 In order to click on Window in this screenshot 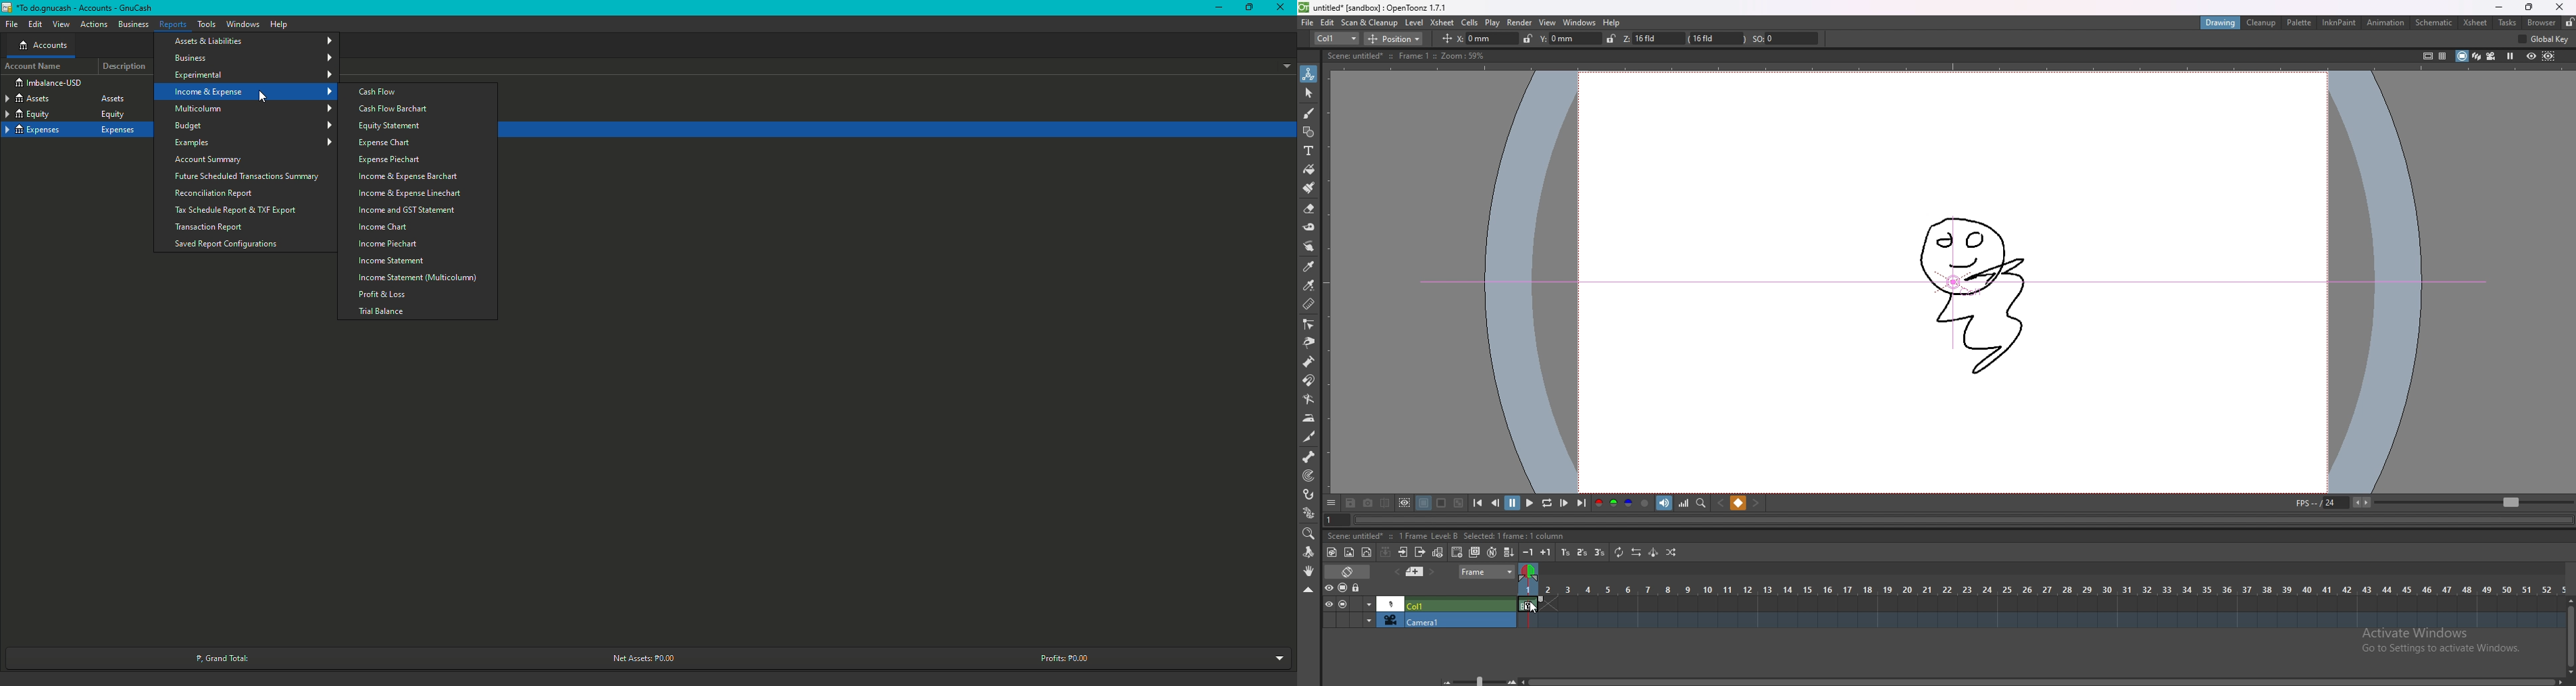, I will do `click(241, 25)`.